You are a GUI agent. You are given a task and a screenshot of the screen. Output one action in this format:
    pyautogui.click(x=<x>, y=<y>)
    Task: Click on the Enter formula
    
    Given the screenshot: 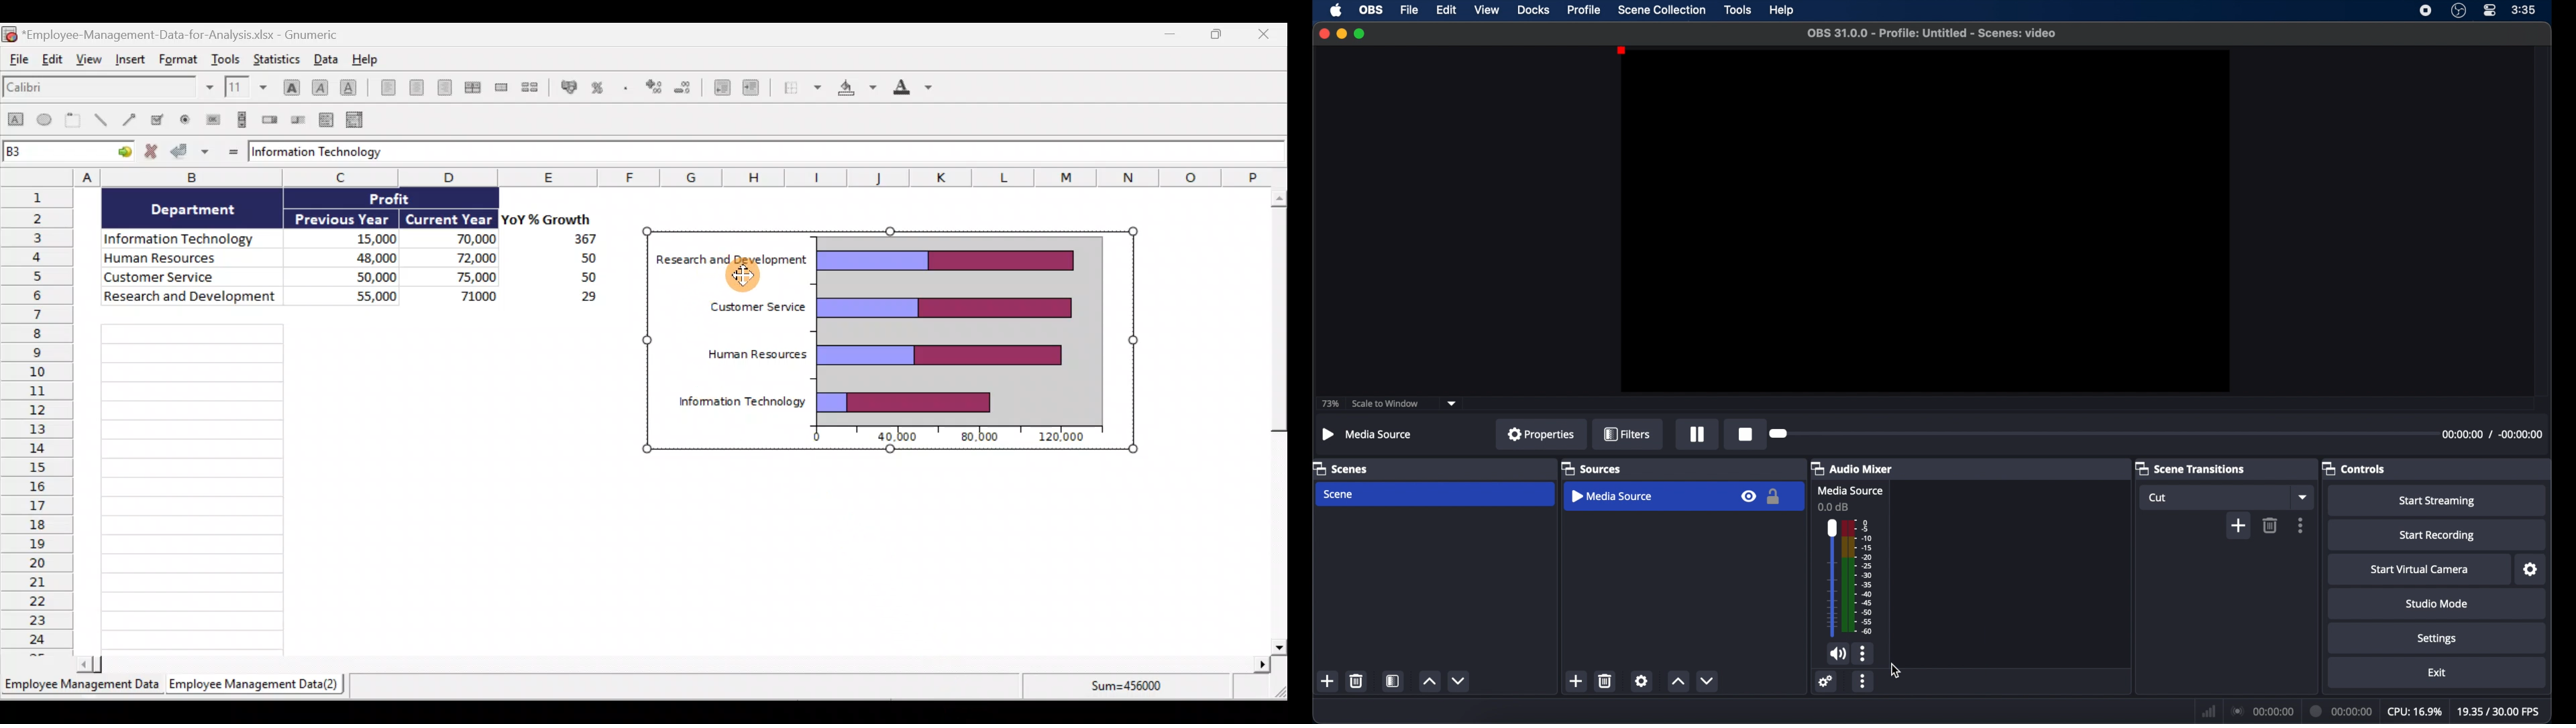 What is the action you would take?
    pyautogui.click(x=232, y=153)
    